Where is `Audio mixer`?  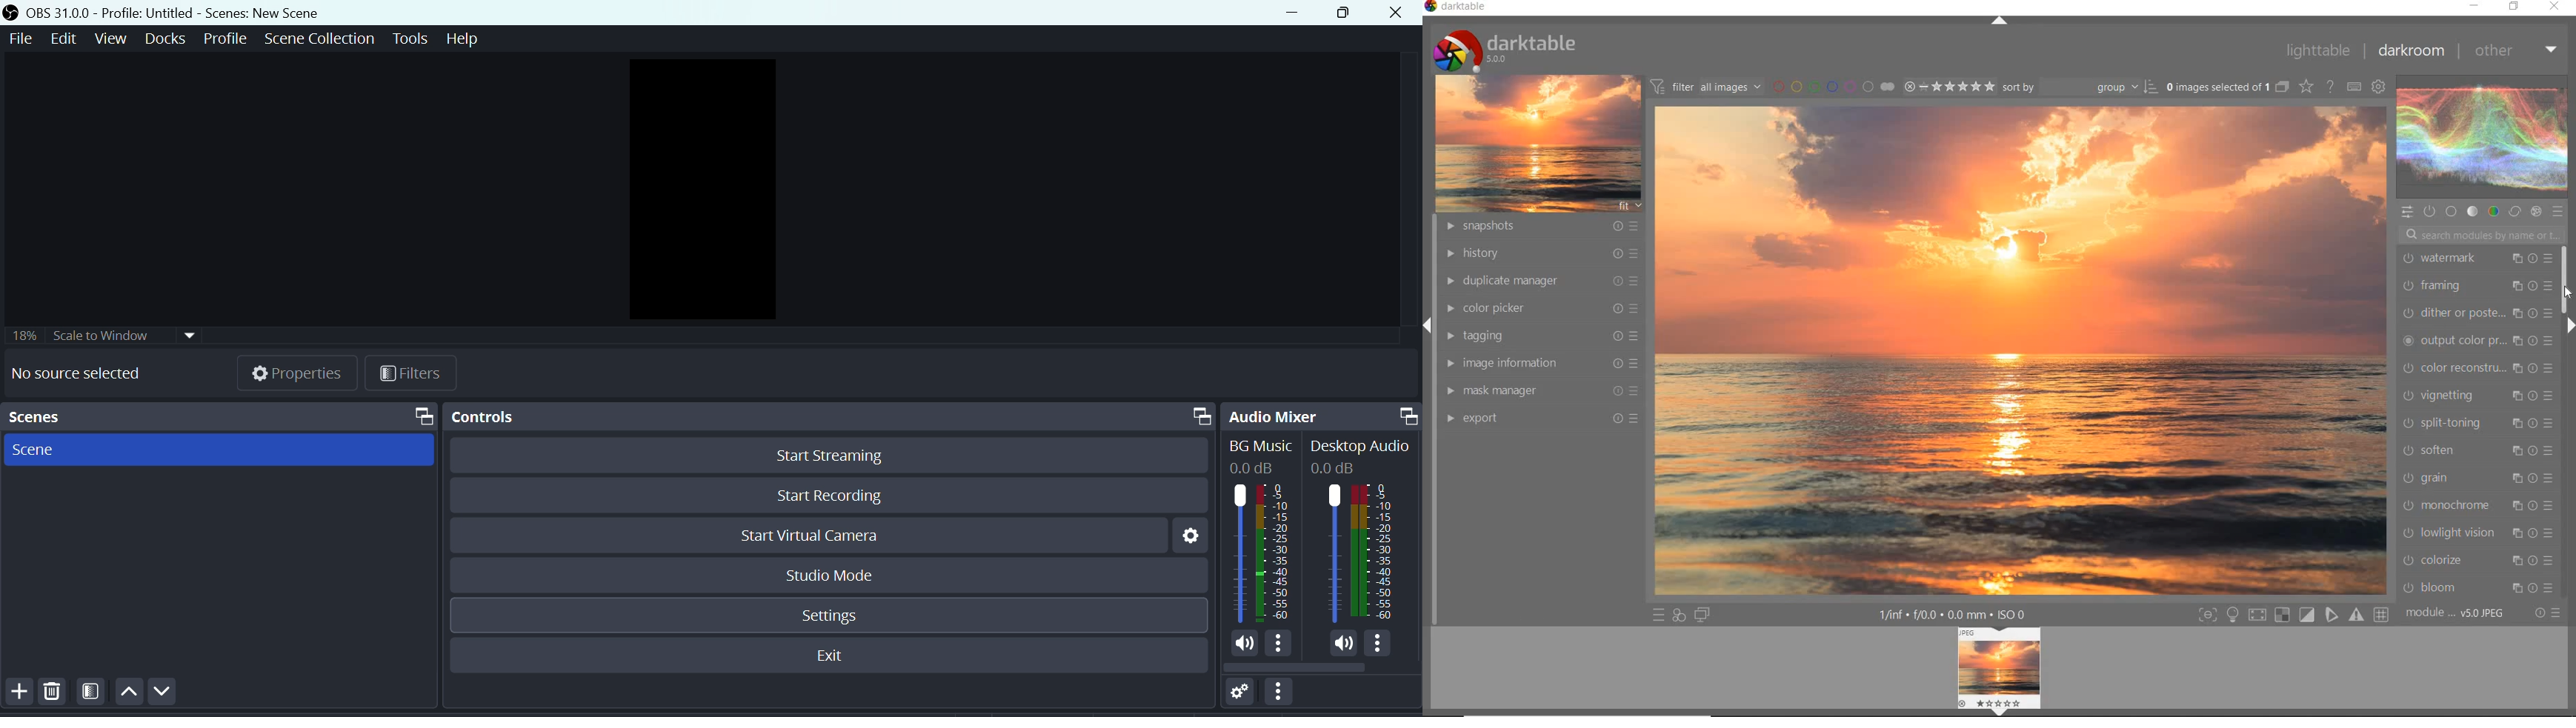 Audio mixer is located at coordinates (1322, 413).